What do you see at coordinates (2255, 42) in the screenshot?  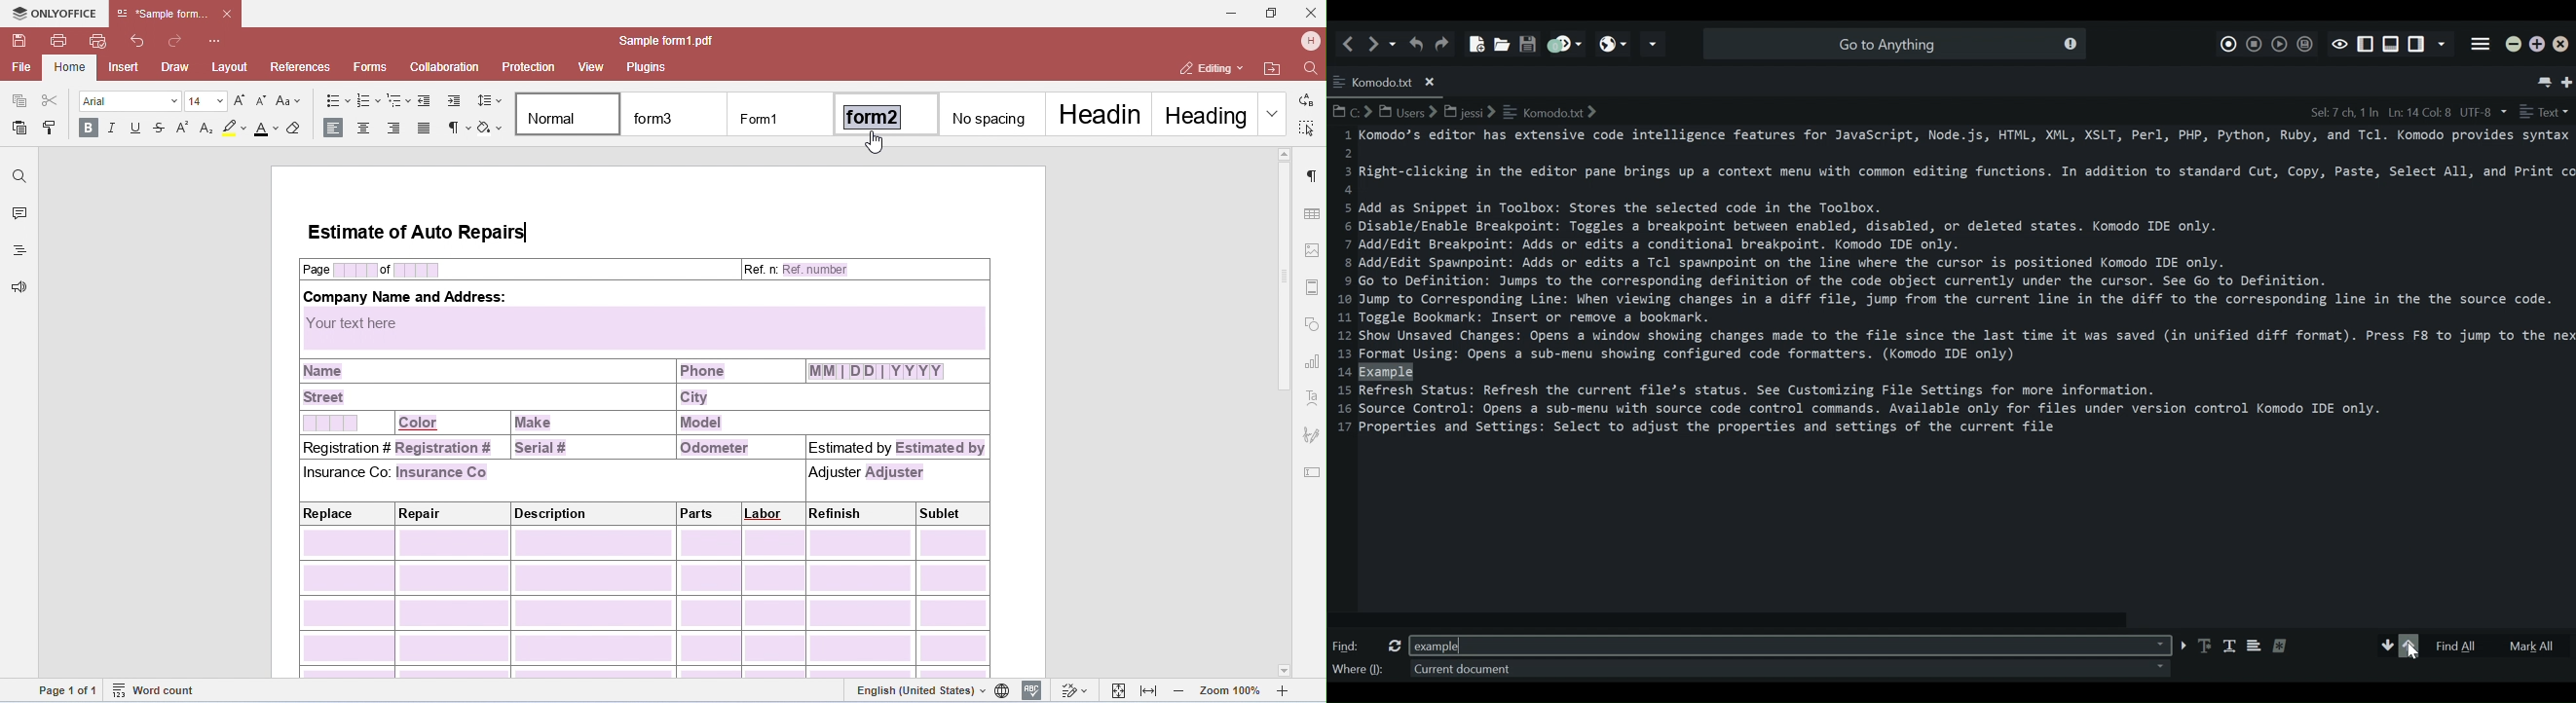 I see `Stop Recording Macro` at bounding box center [2255, 42].